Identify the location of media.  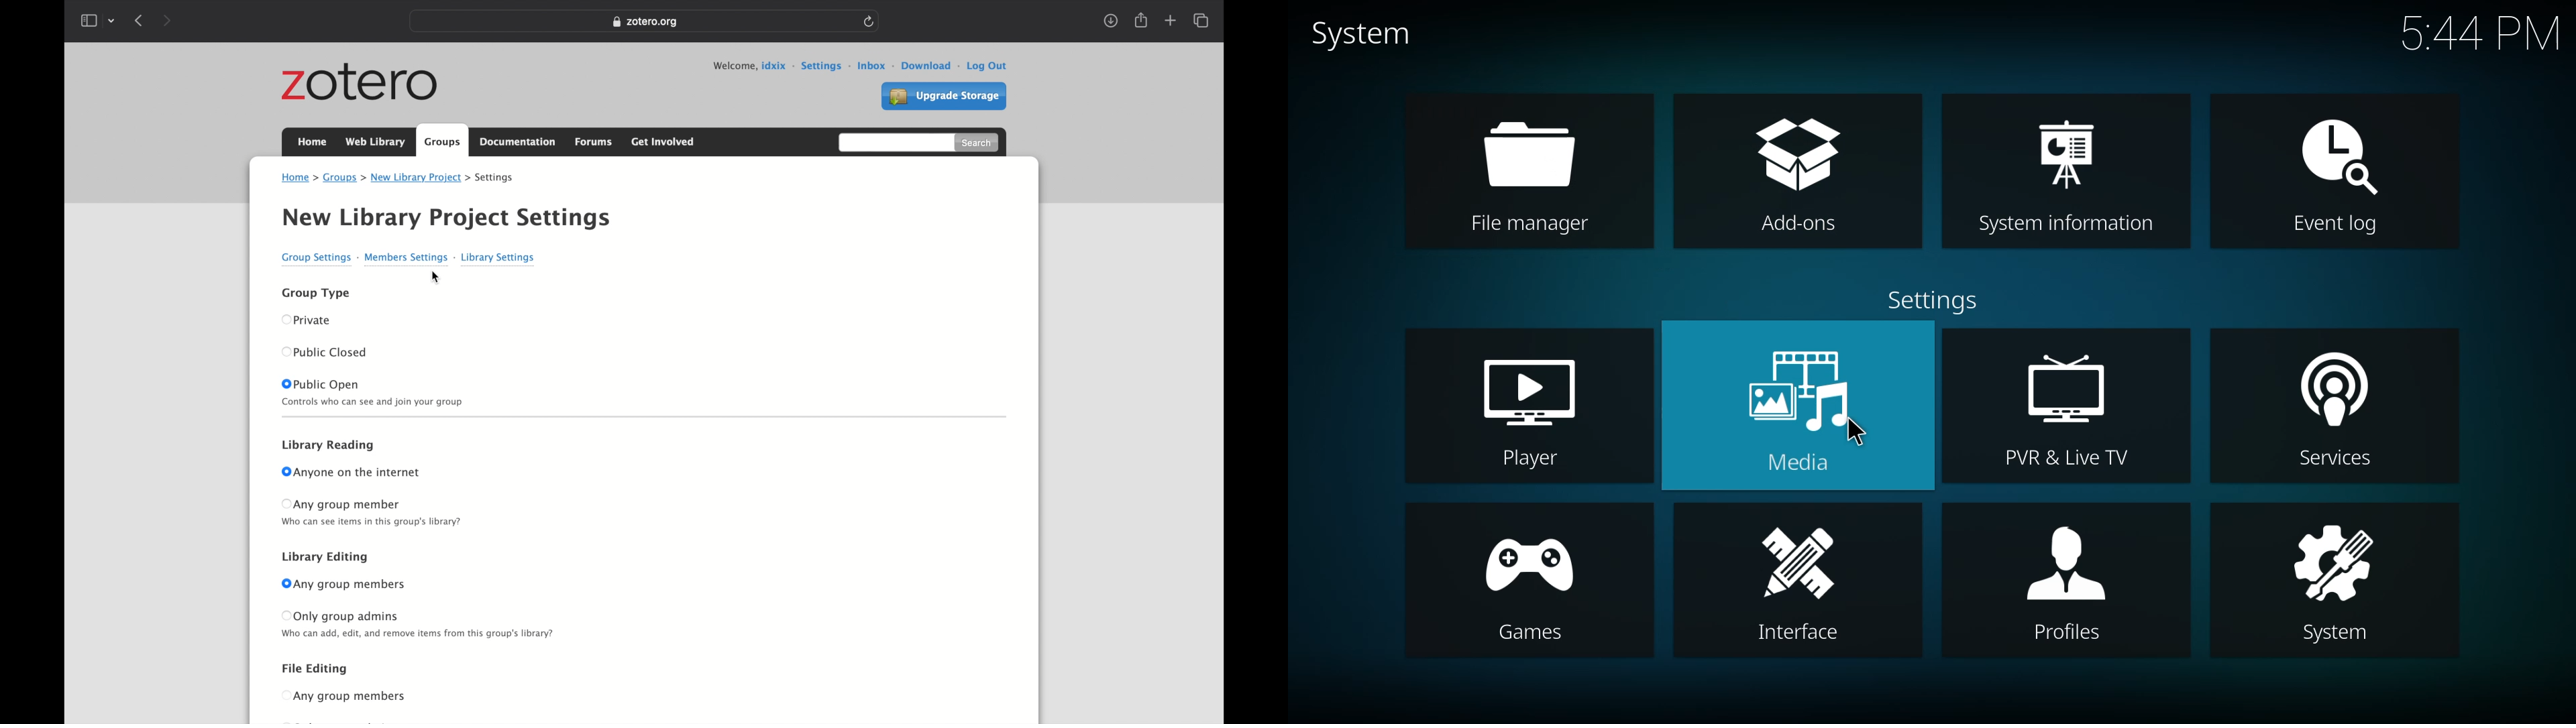
(1812, 386).